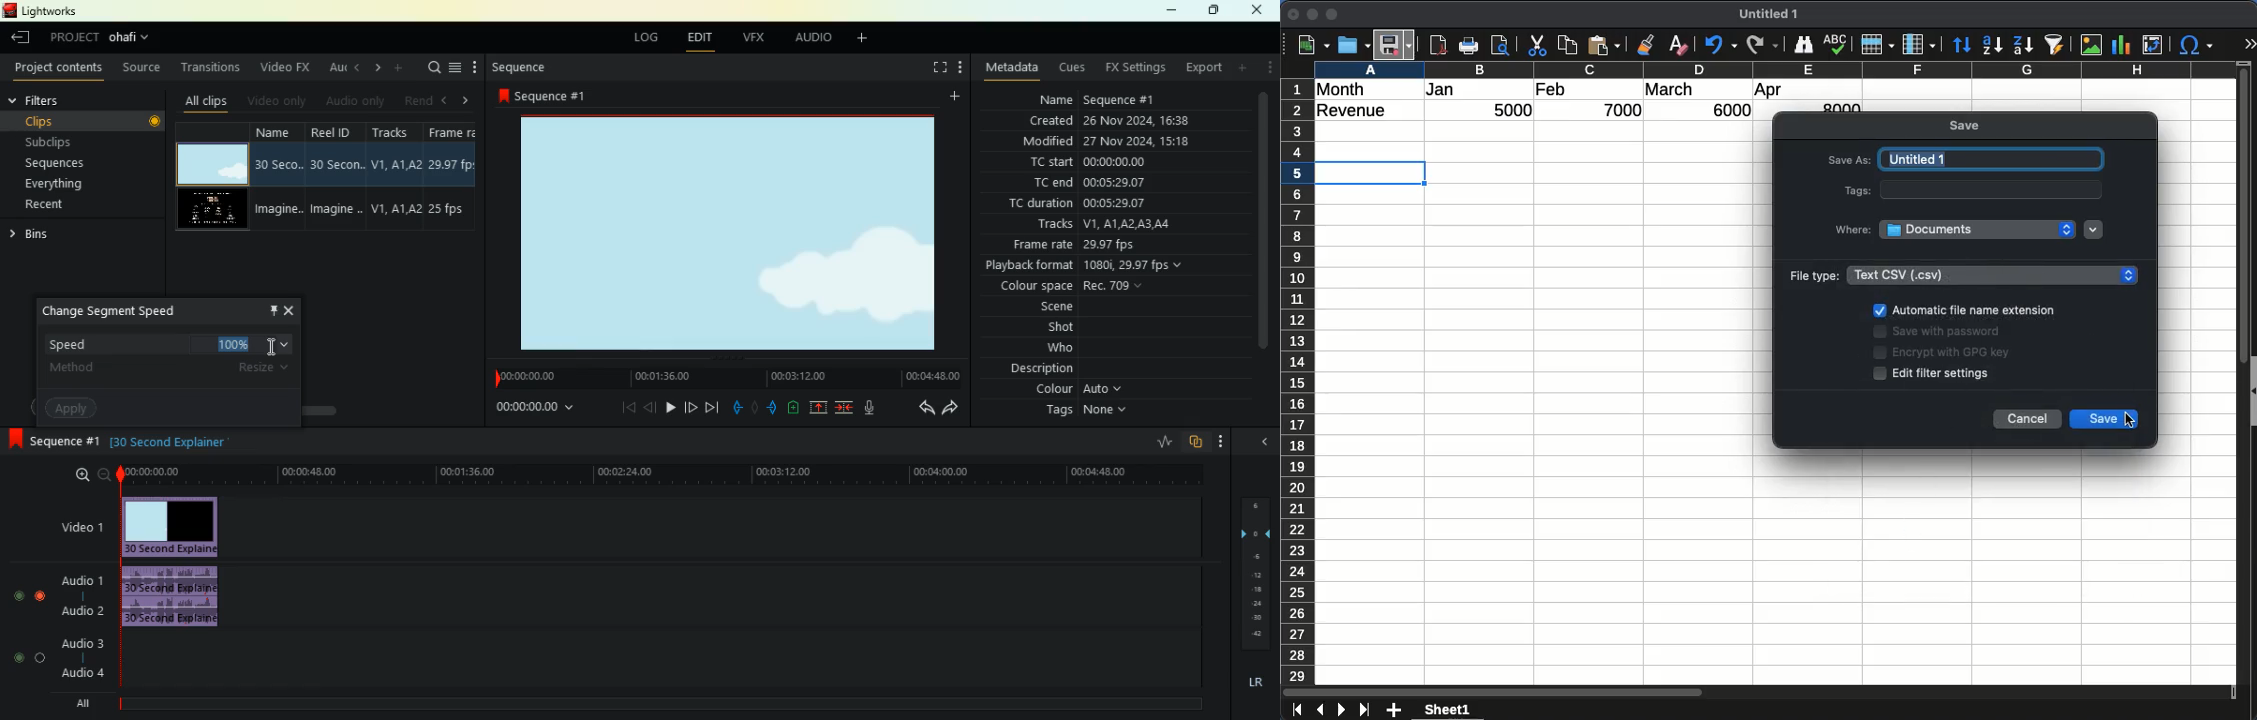 This screenshot has height=728, width=2268. Describe the element at coordinates (63, 121) in the screenshot. I see `clips` at that location.